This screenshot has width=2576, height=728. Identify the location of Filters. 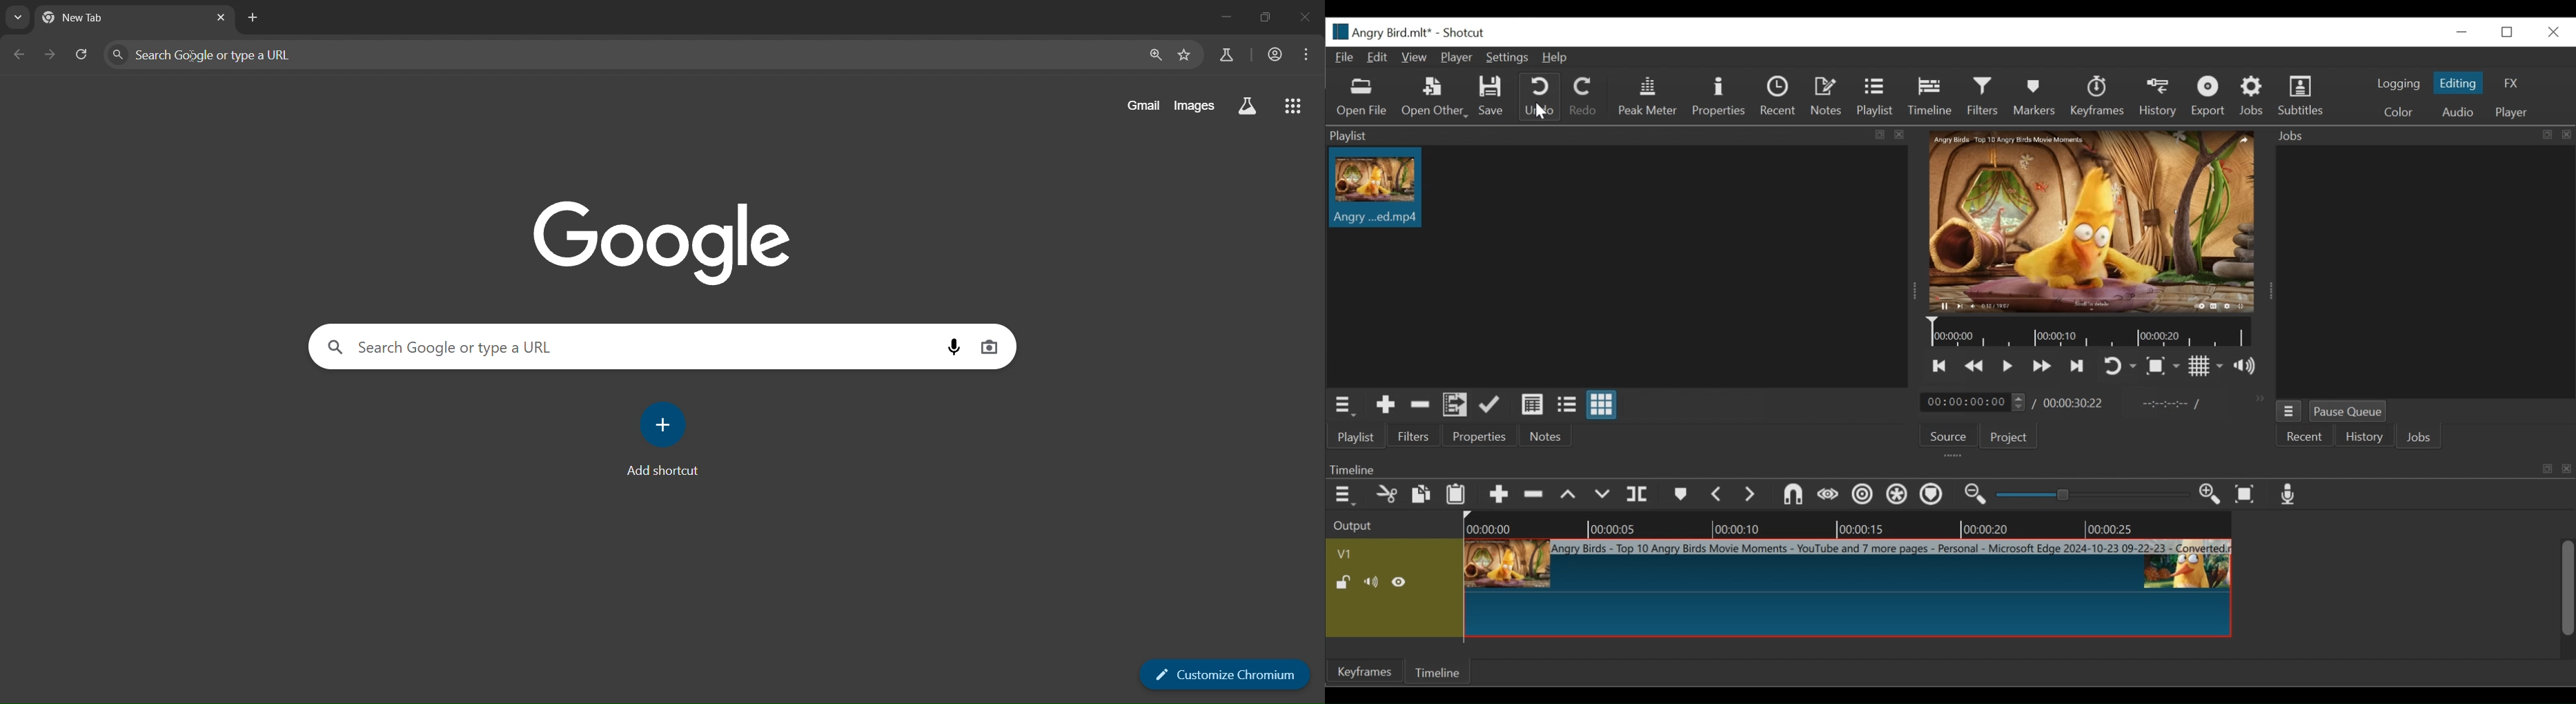
(1412, 436).